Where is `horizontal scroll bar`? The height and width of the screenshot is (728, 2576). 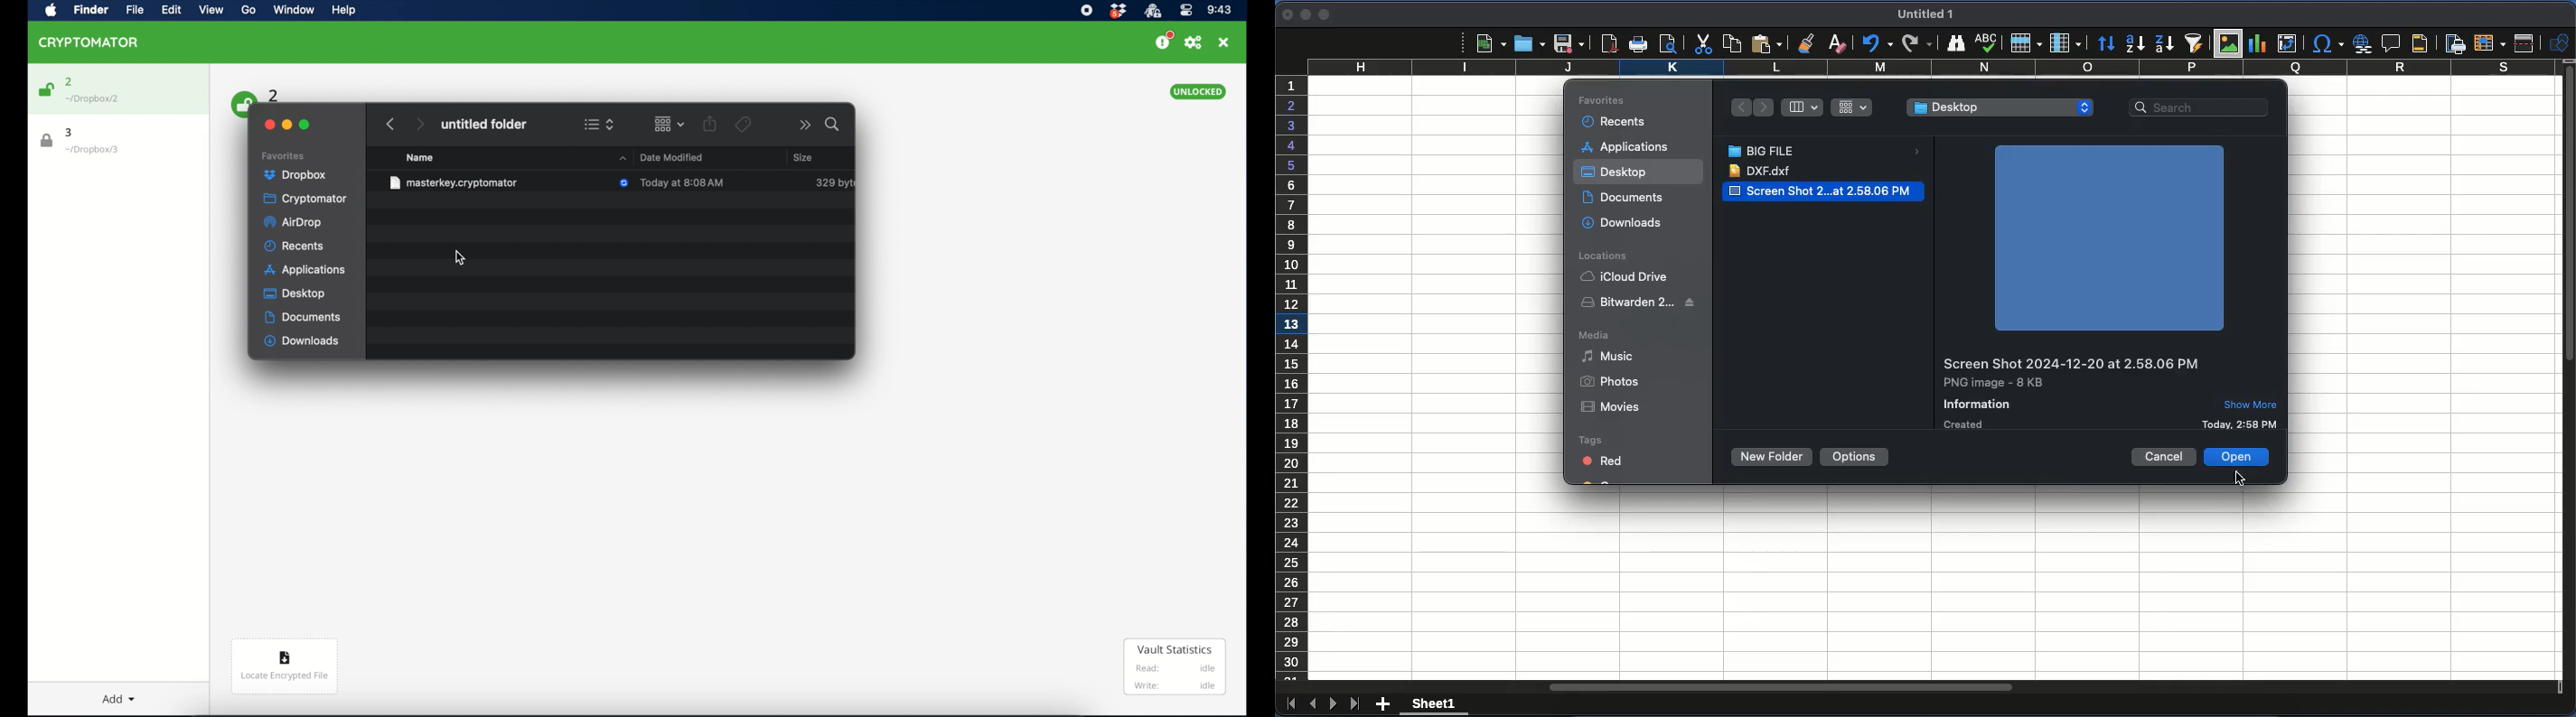
horizontal scroll bar is located at coordinates (1779, 686).